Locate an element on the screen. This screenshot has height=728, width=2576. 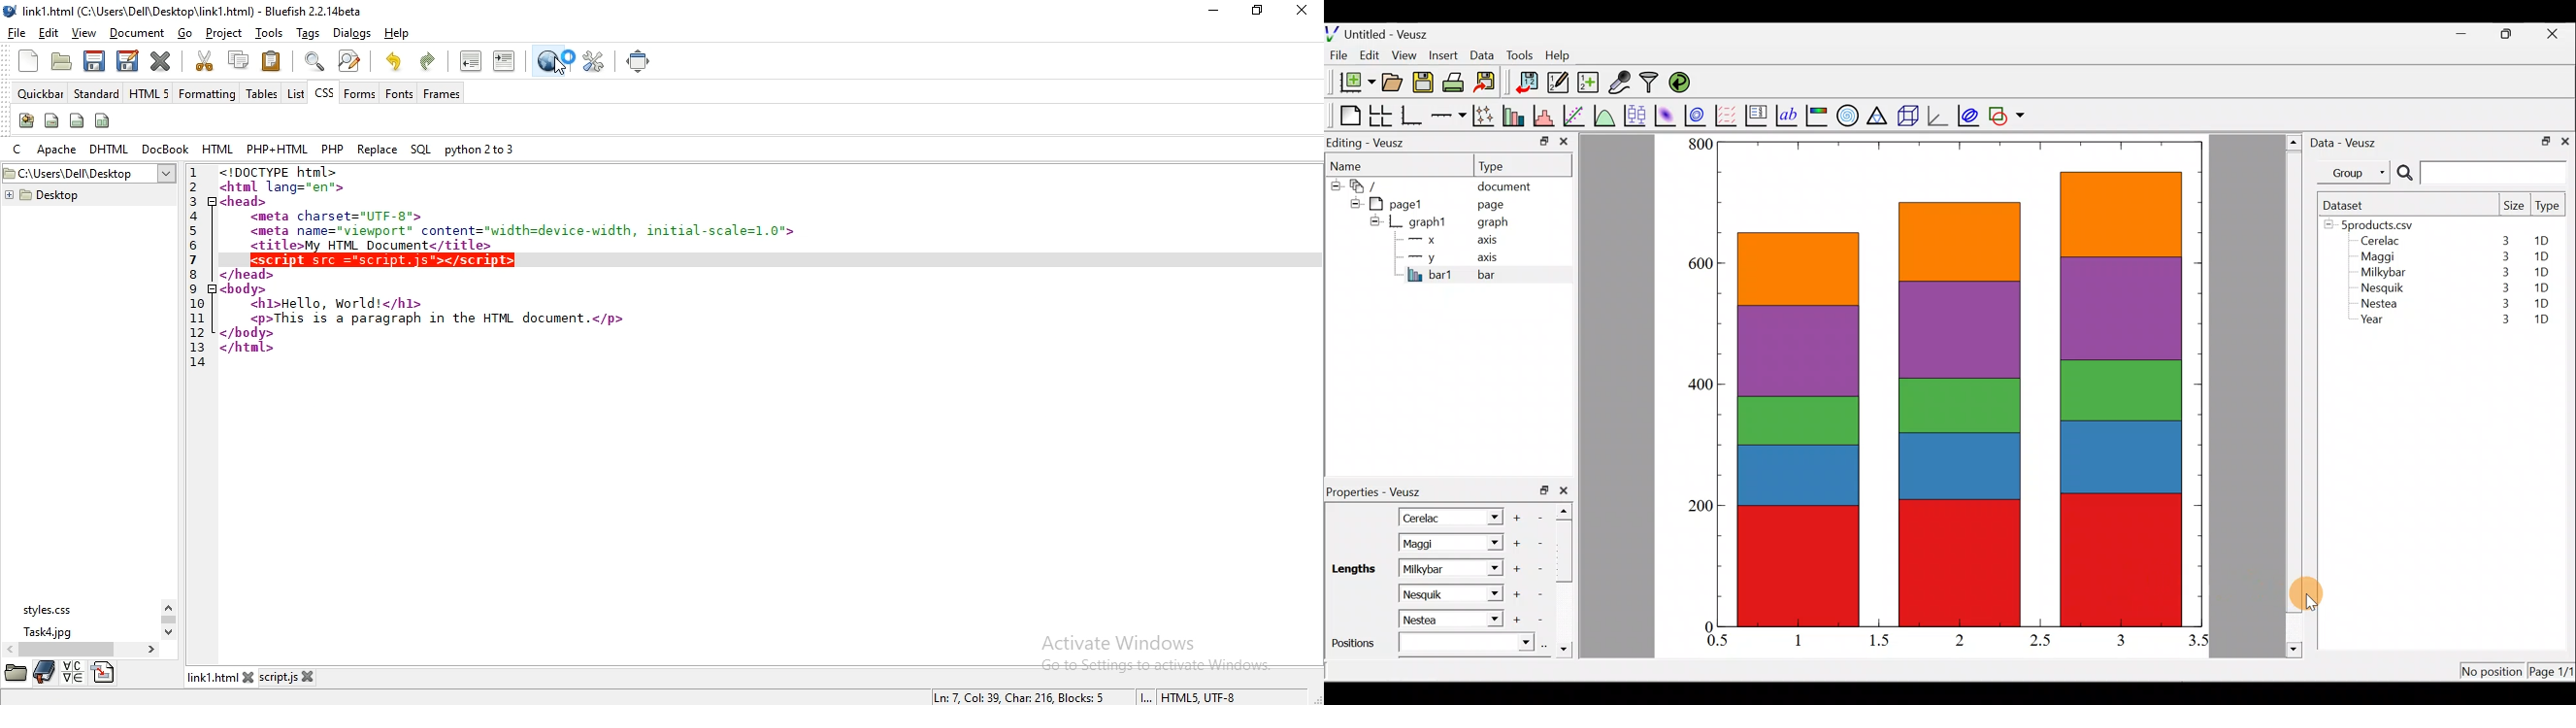
sql is located at coordinates (419, 150).